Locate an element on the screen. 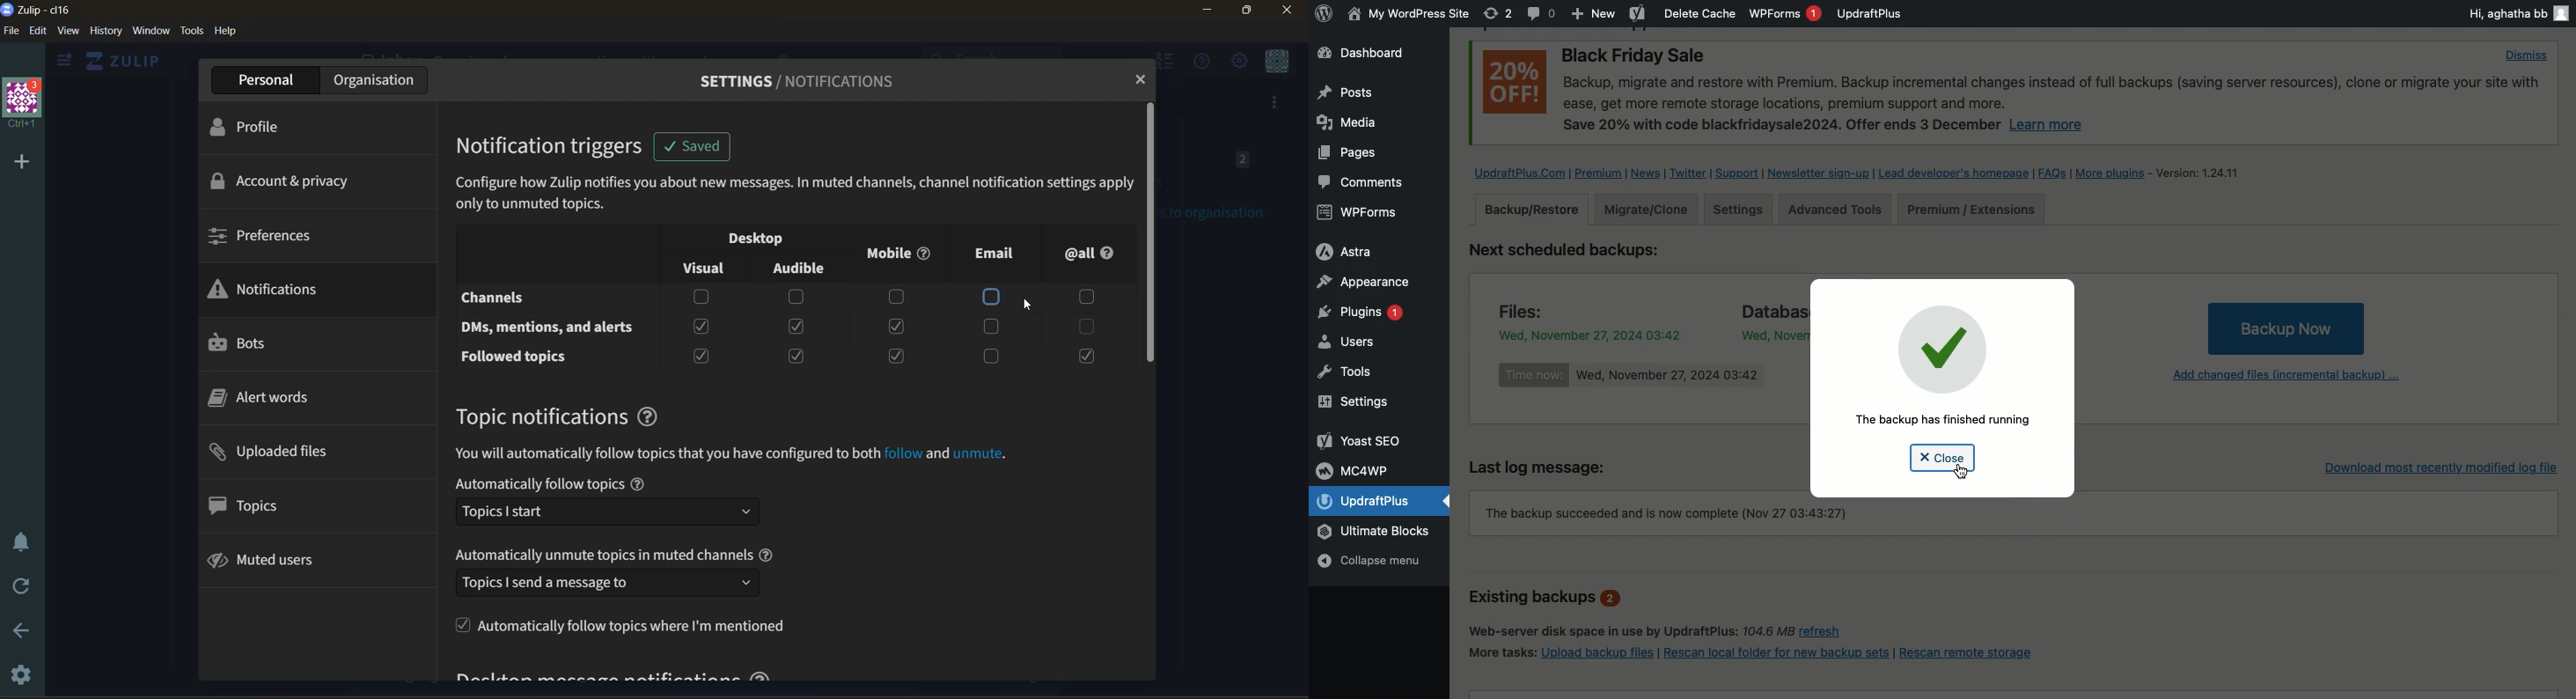 The width and height of the screenshot is (2576, 700). bots is located at coordinates (243, 343).